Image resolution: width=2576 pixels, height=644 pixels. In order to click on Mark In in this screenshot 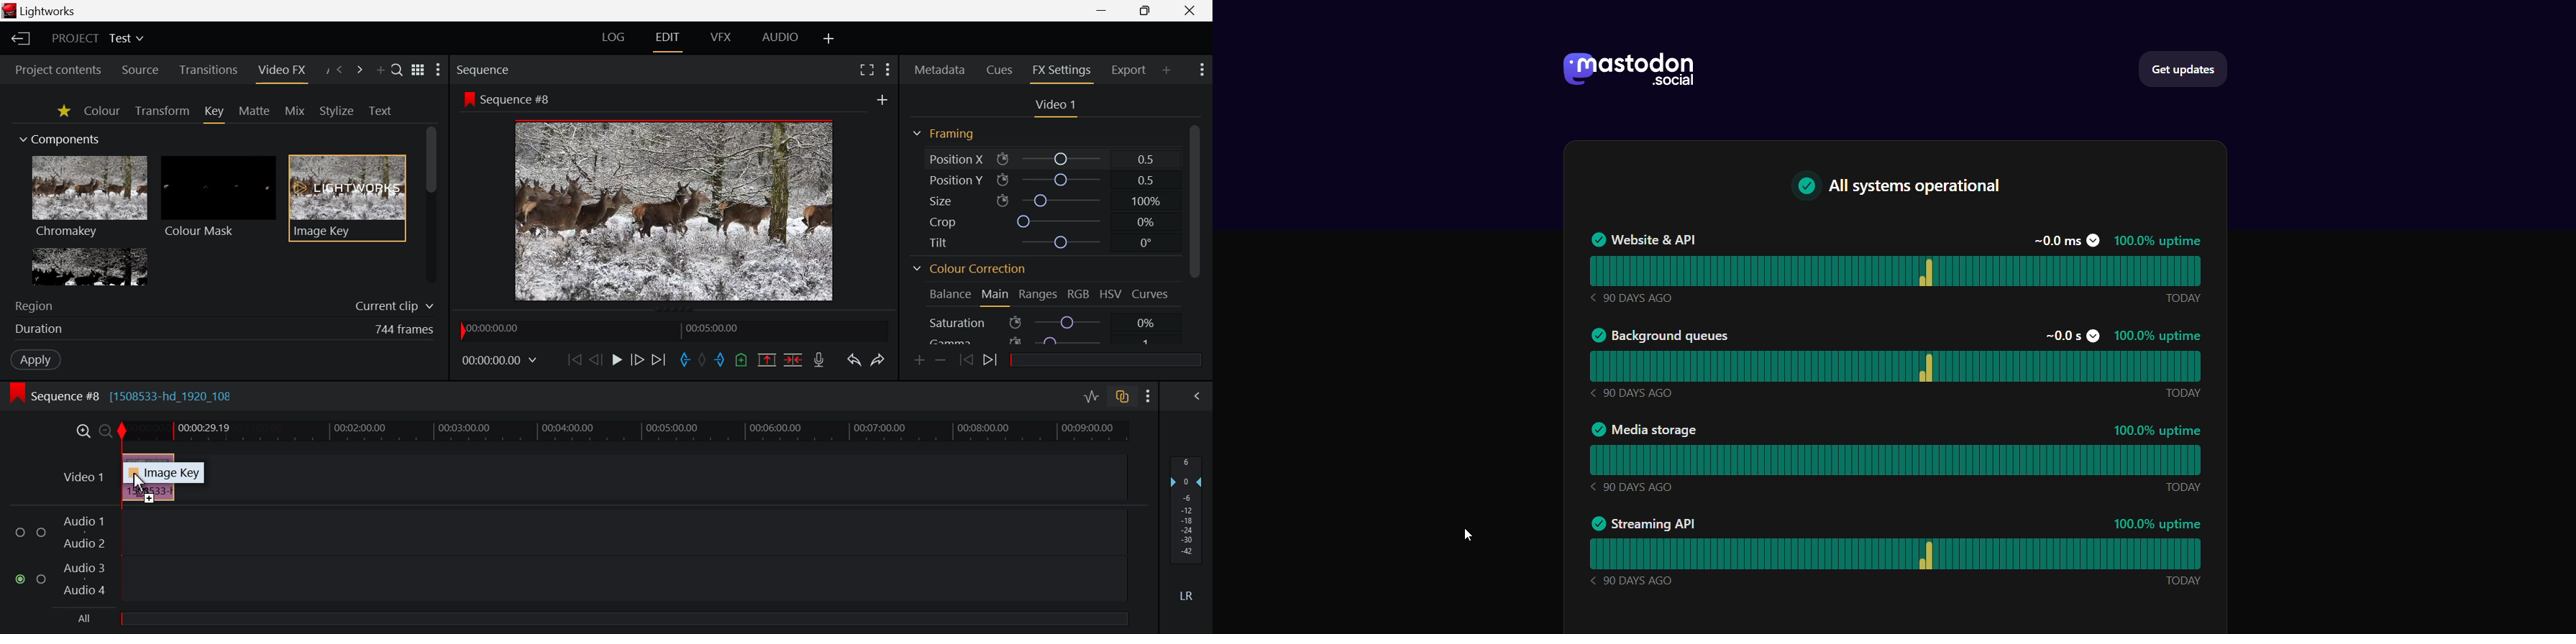, I will do `click(686, 361)`.